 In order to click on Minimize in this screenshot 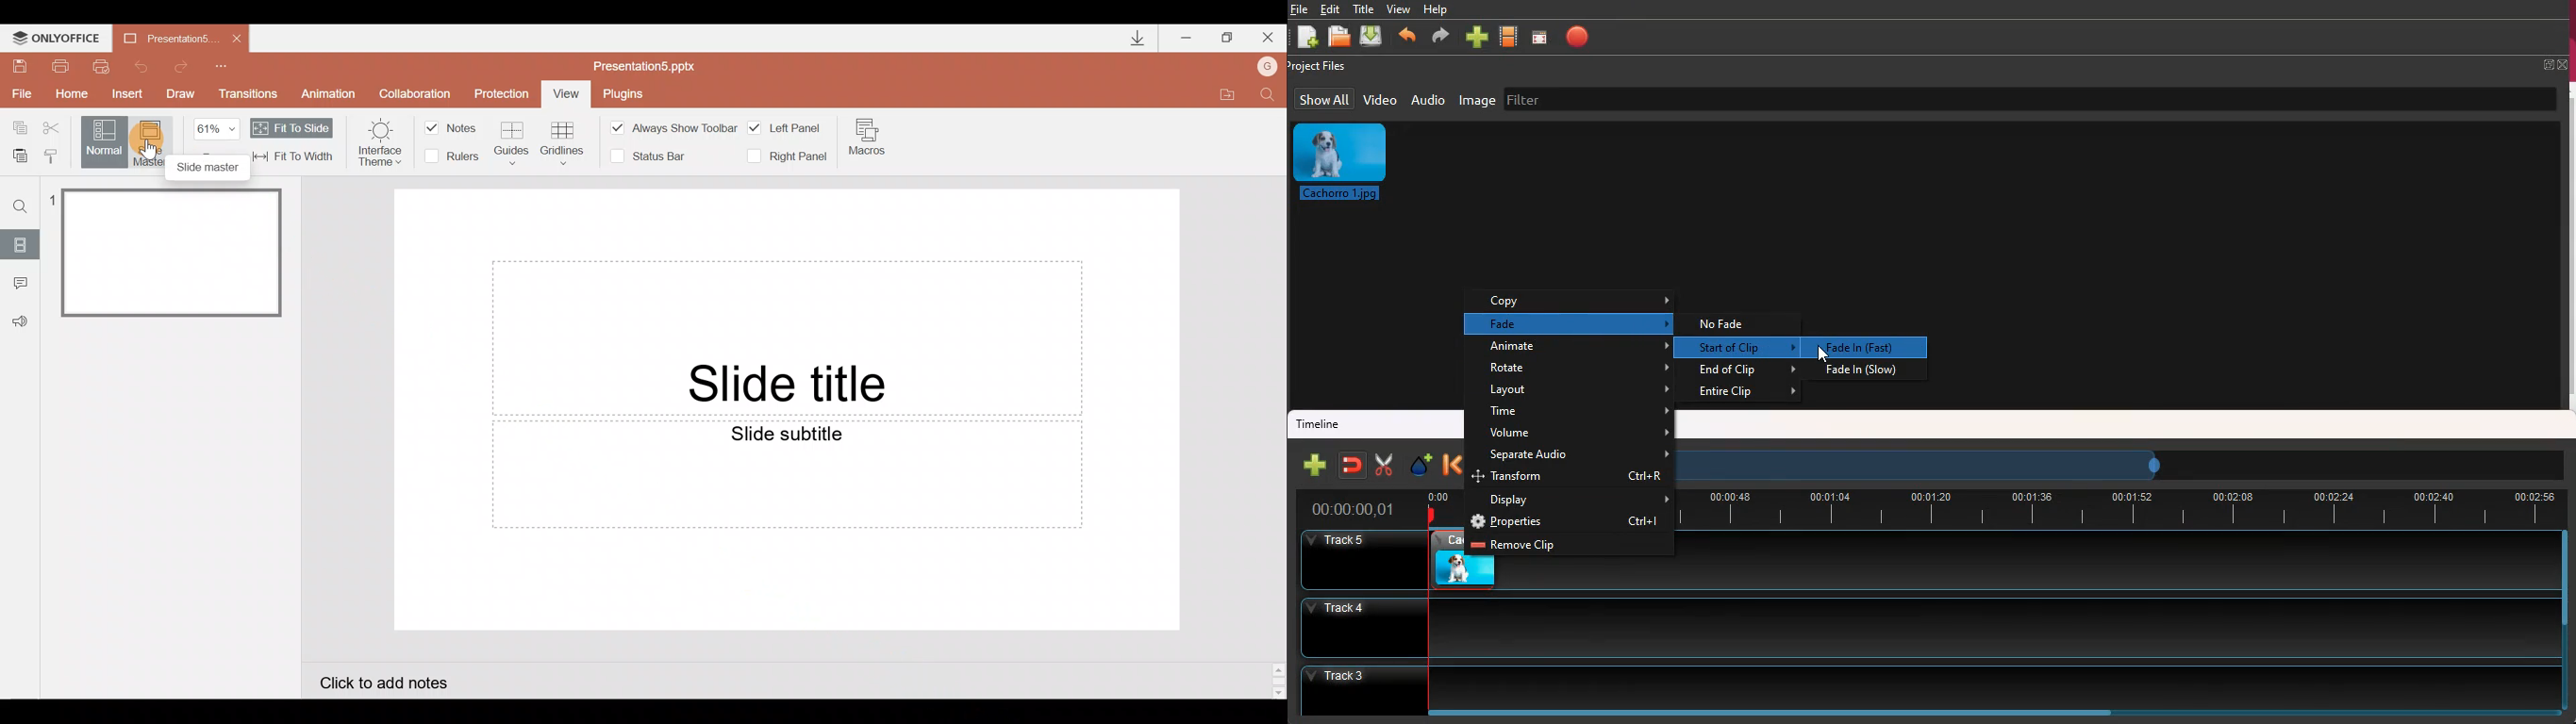, I will do `click(1187, 35)`.